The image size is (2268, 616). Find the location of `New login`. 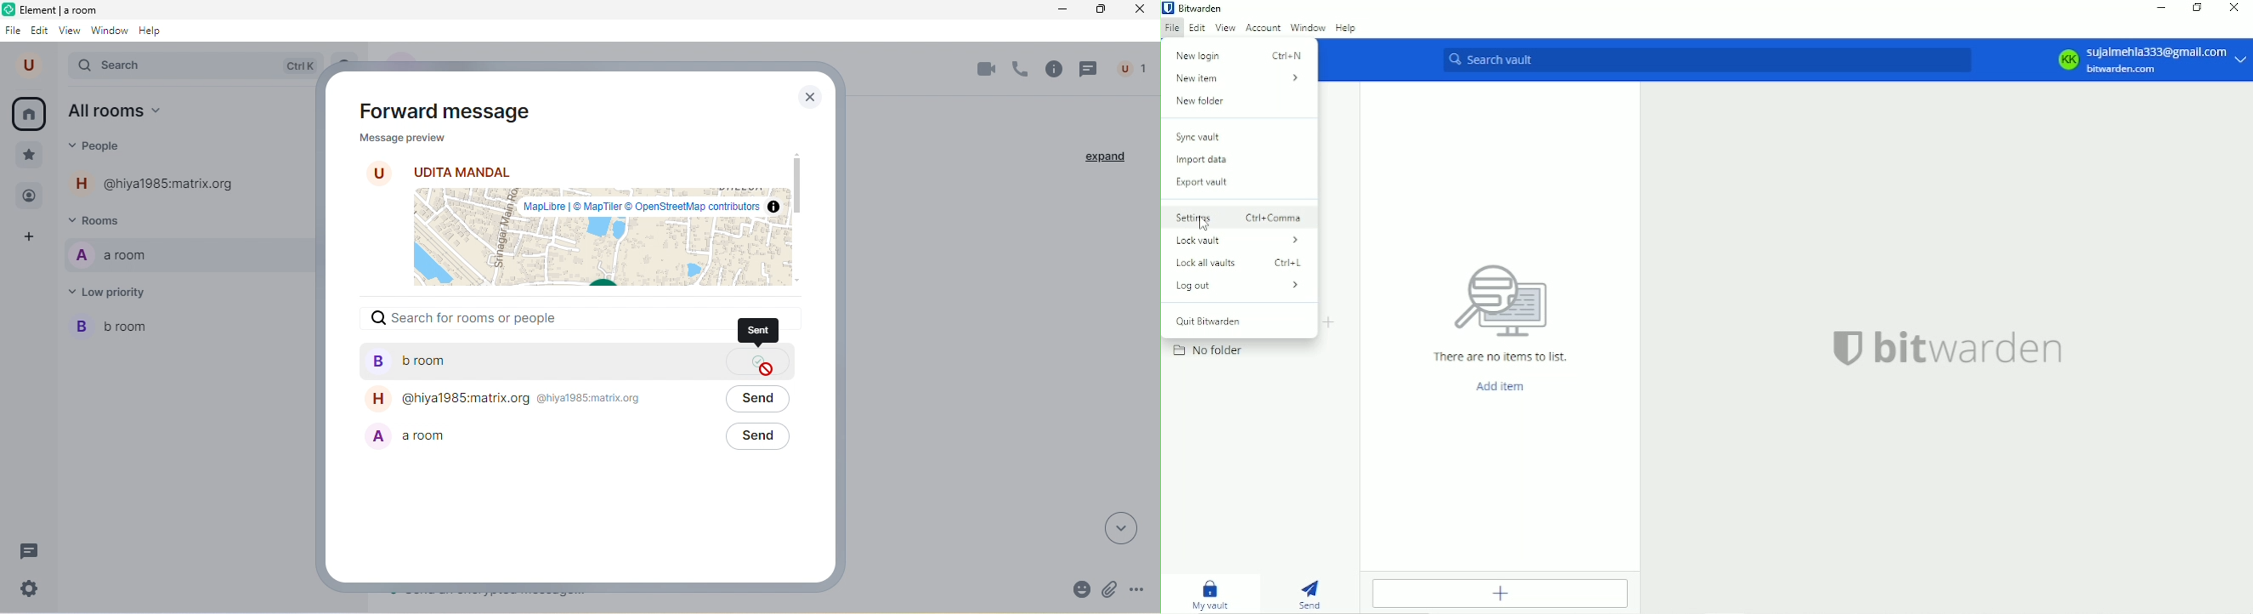

New login is located at coordinates (1239, 56).